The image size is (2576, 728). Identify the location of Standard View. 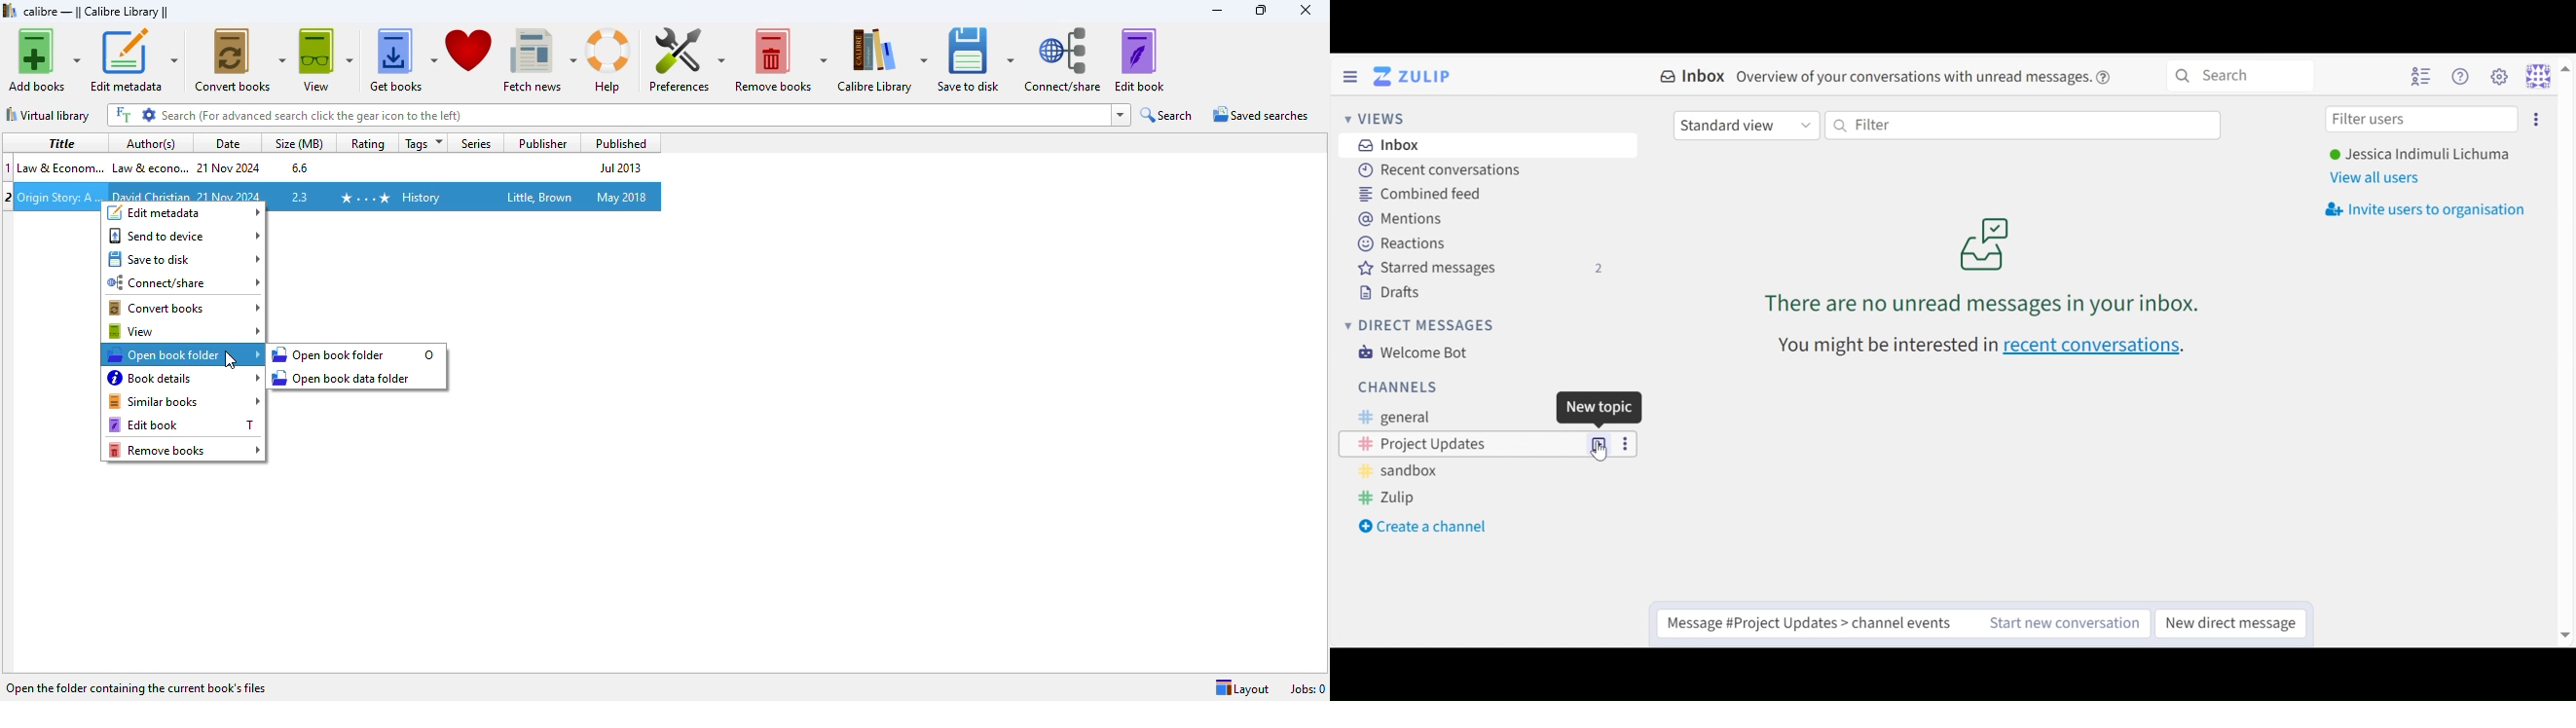
(1745, 127).